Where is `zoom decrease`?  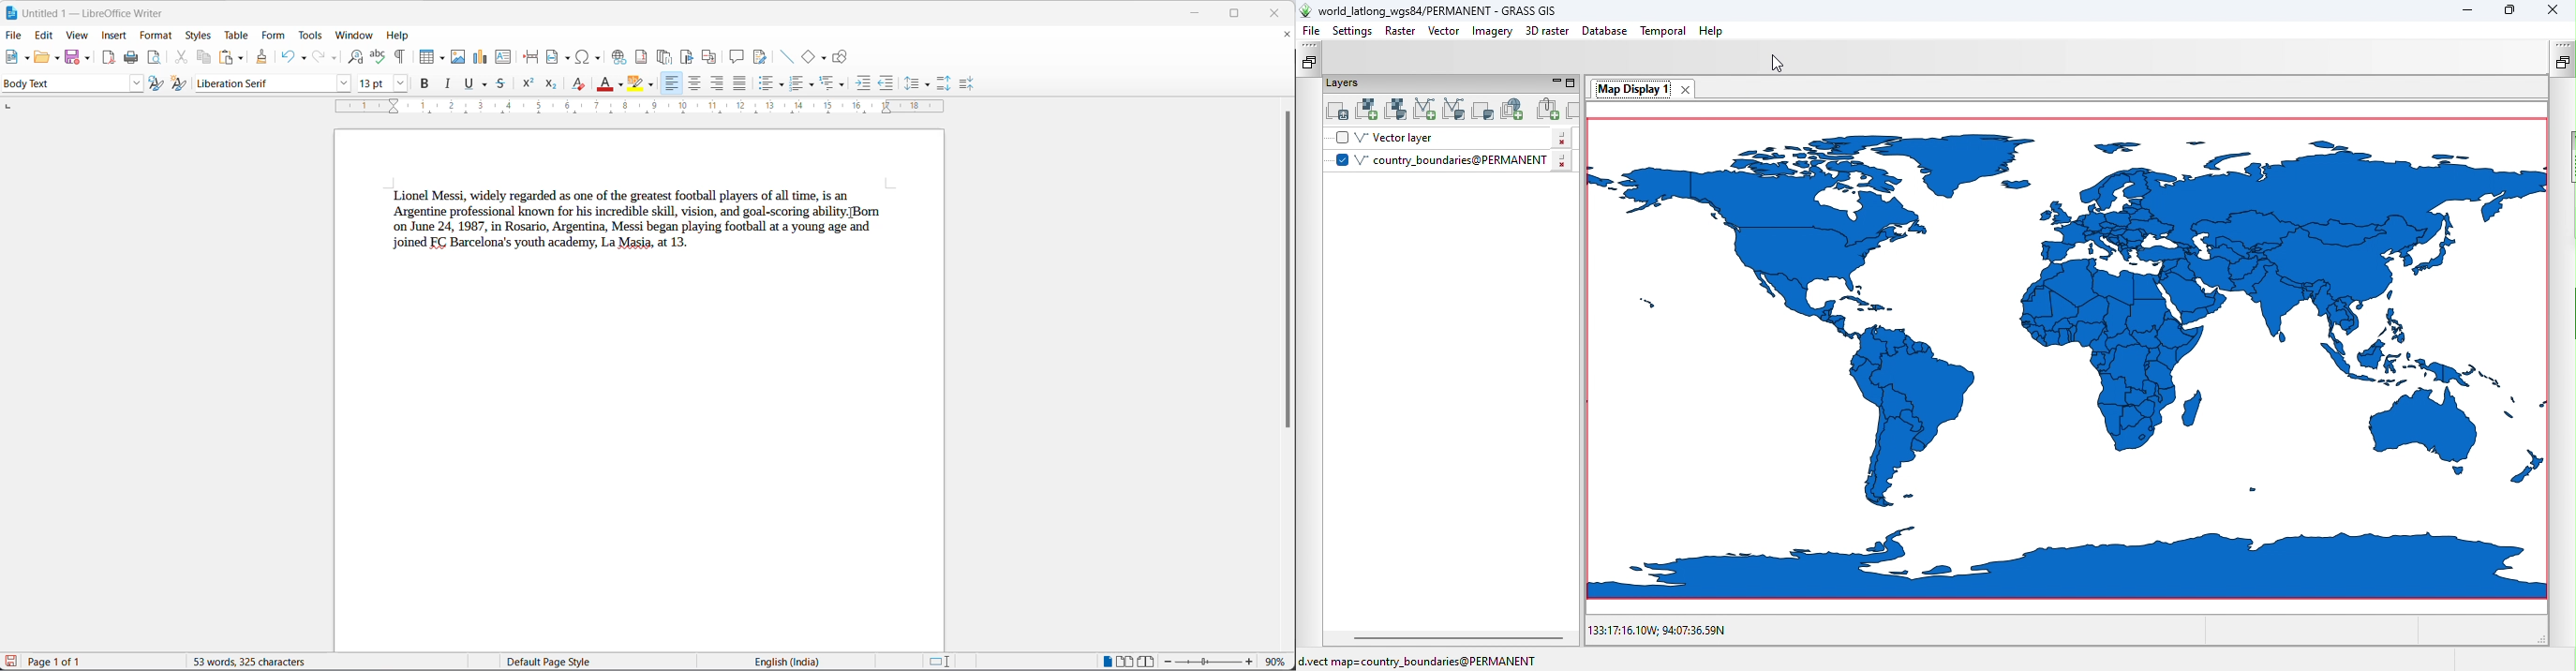
zoom decrease is located at coordinates (1167, 661).